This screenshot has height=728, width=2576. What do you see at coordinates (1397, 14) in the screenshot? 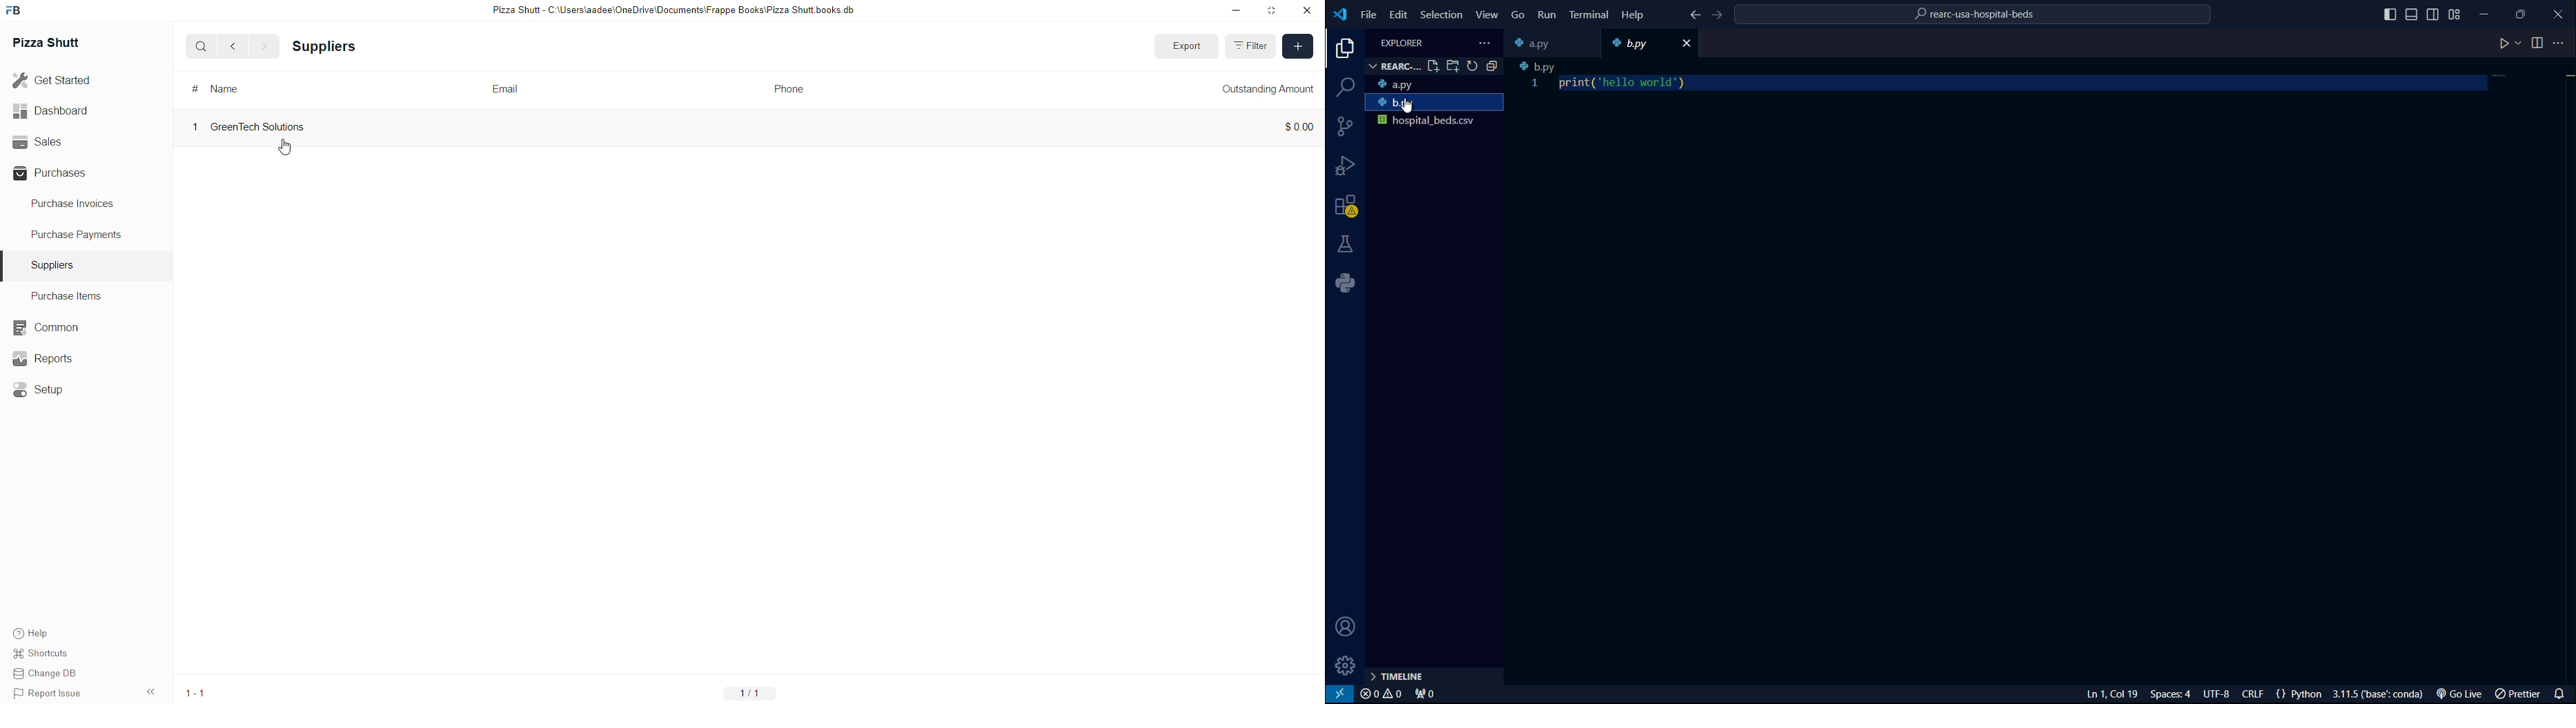
I see `edit menu` at bounding box center [1397, 14].